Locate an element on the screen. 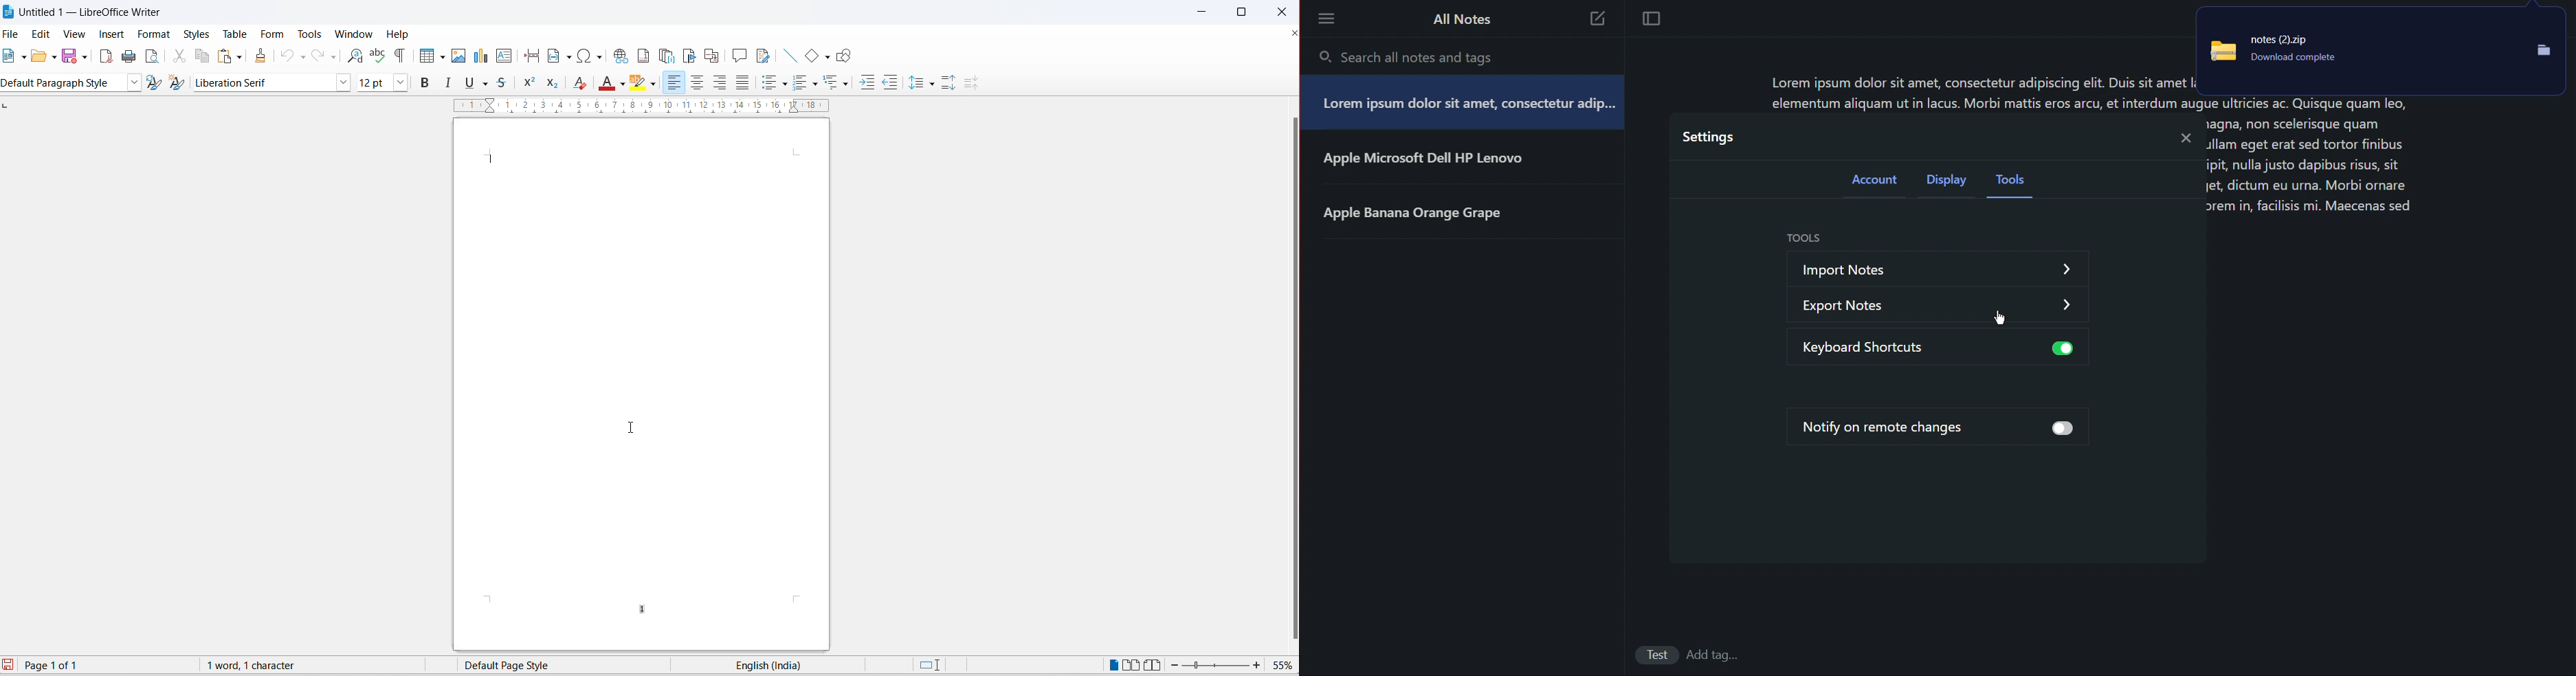  open  is located at coordinates (38, 58).